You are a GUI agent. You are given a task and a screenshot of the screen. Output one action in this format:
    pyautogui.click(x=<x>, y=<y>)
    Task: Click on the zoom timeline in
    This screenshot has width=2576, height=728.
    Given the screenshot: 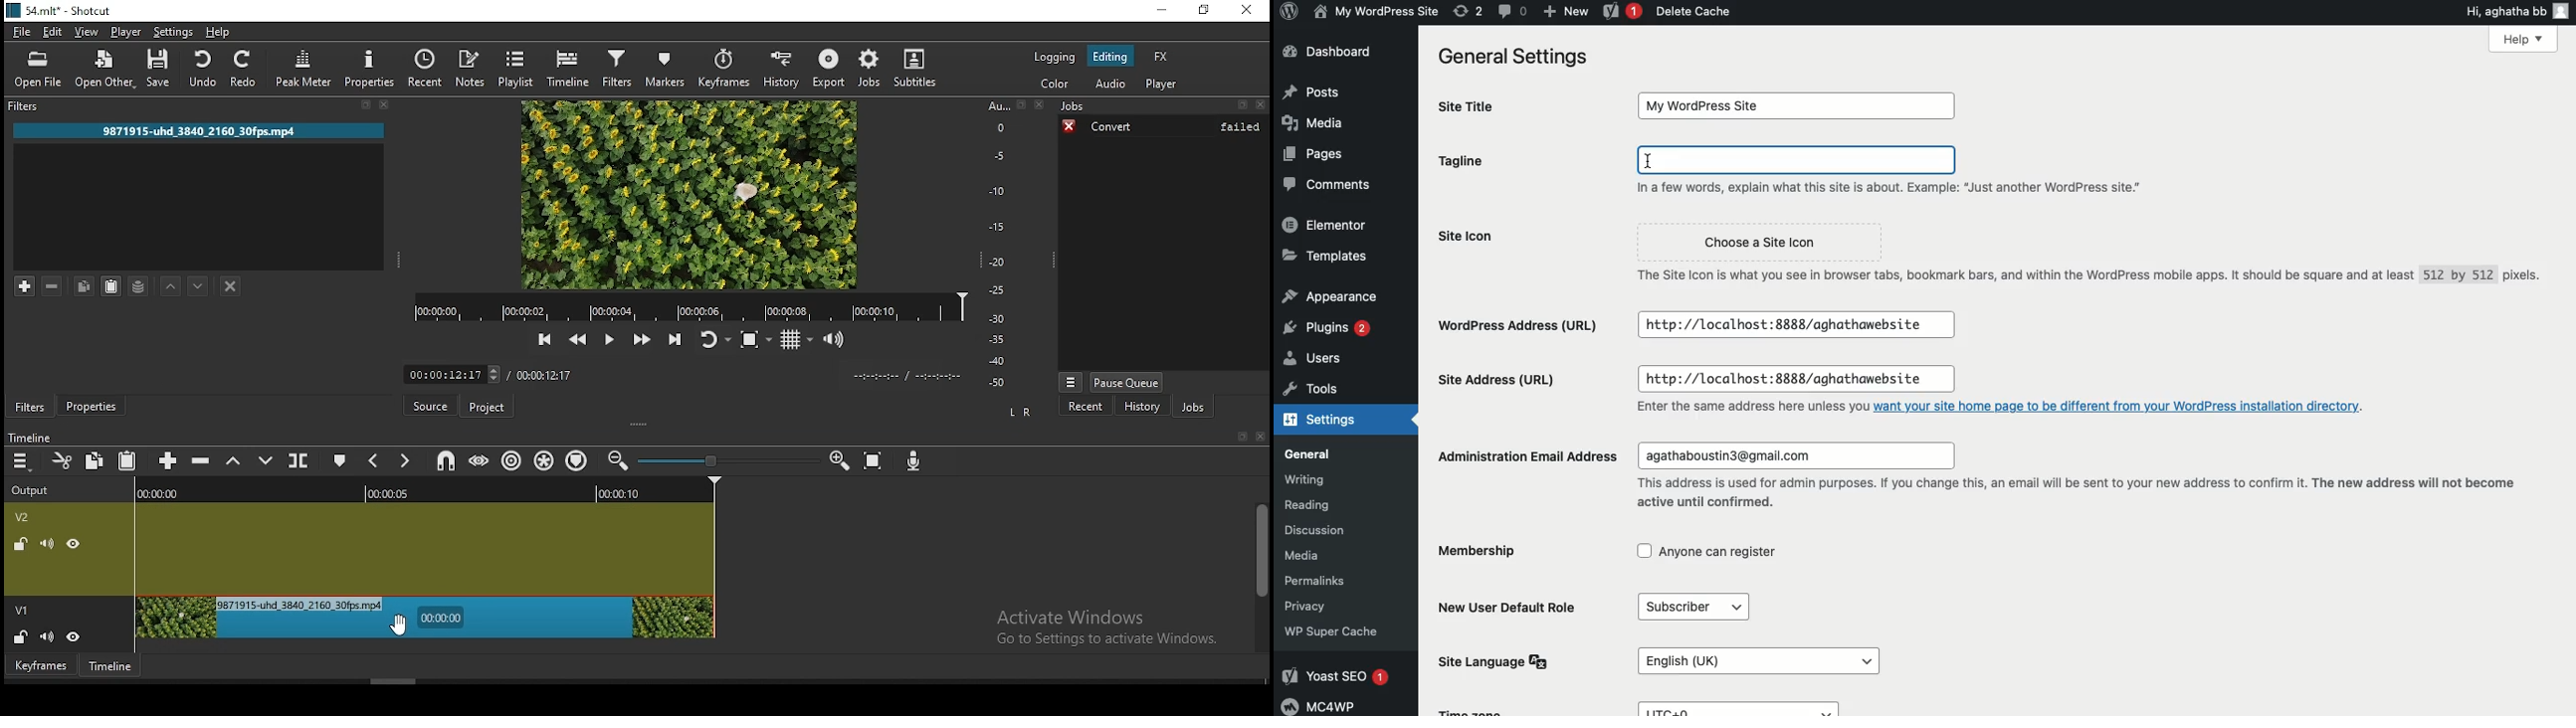 What is the action you would take?
    pyautogui.click(x=617, y=463)
    